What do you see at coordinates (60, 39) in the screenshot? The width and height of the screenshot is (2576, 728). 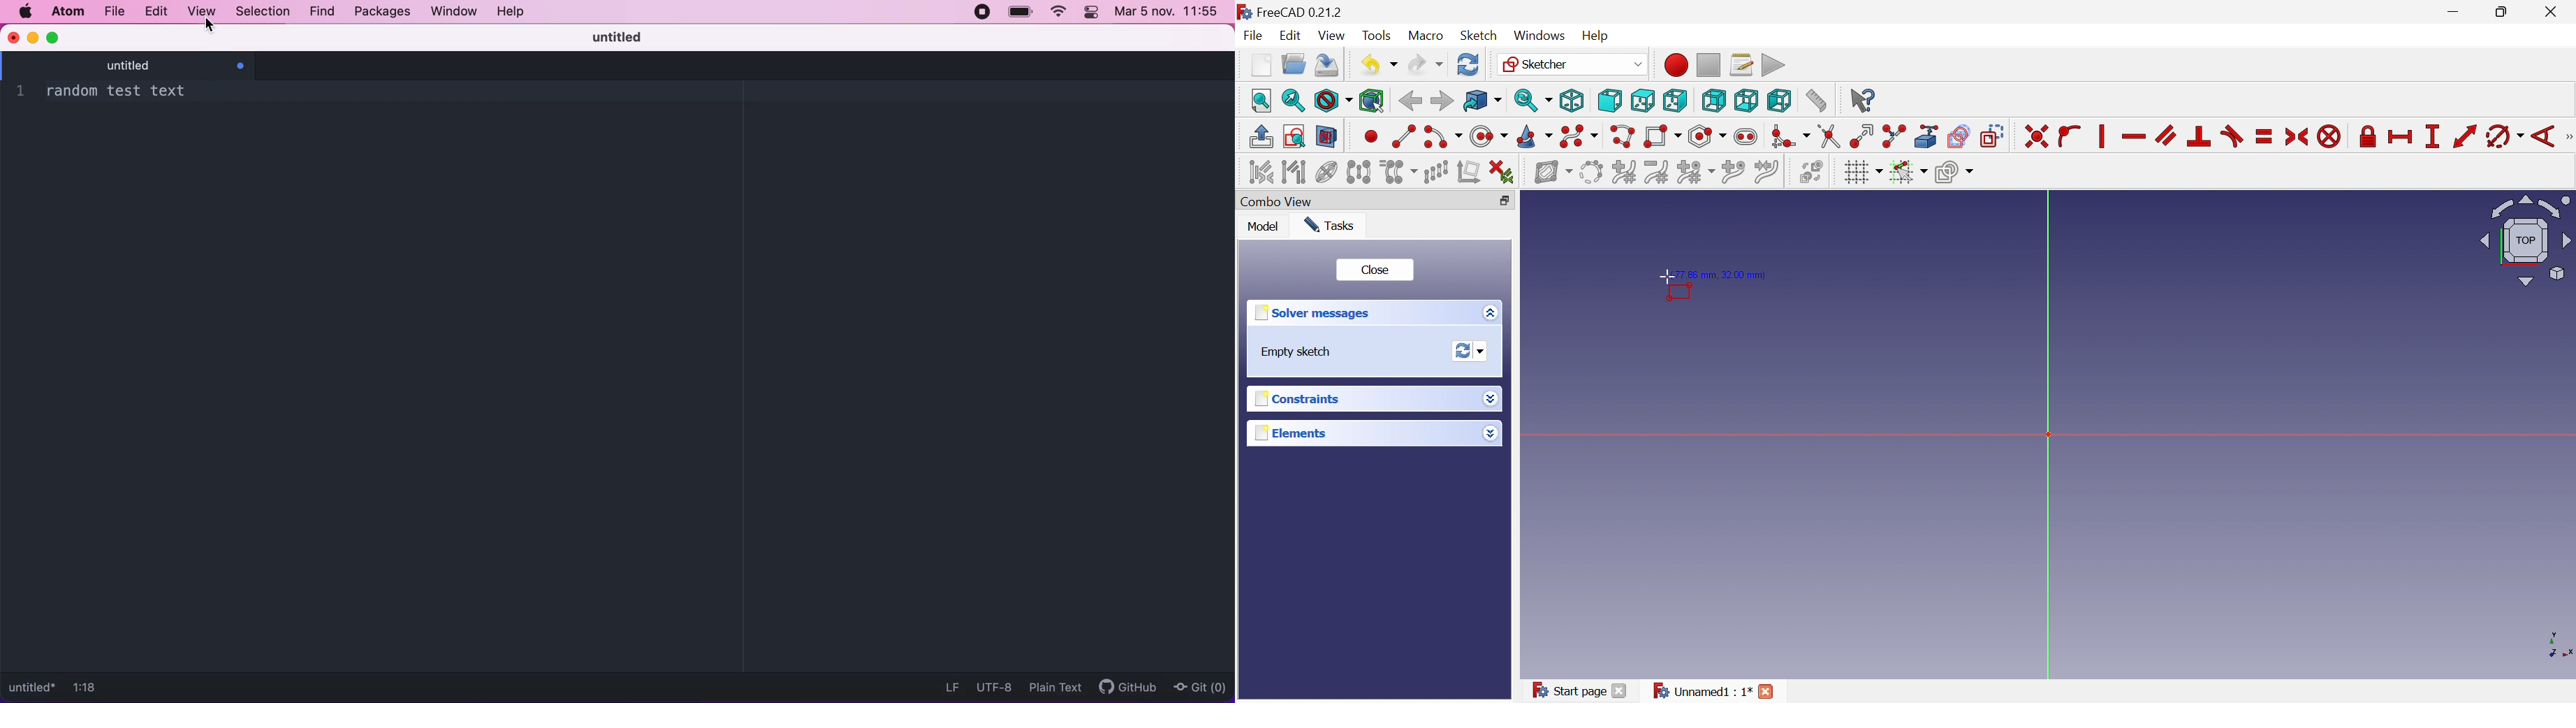 I see `maximize` at bounding box center [60, 39].